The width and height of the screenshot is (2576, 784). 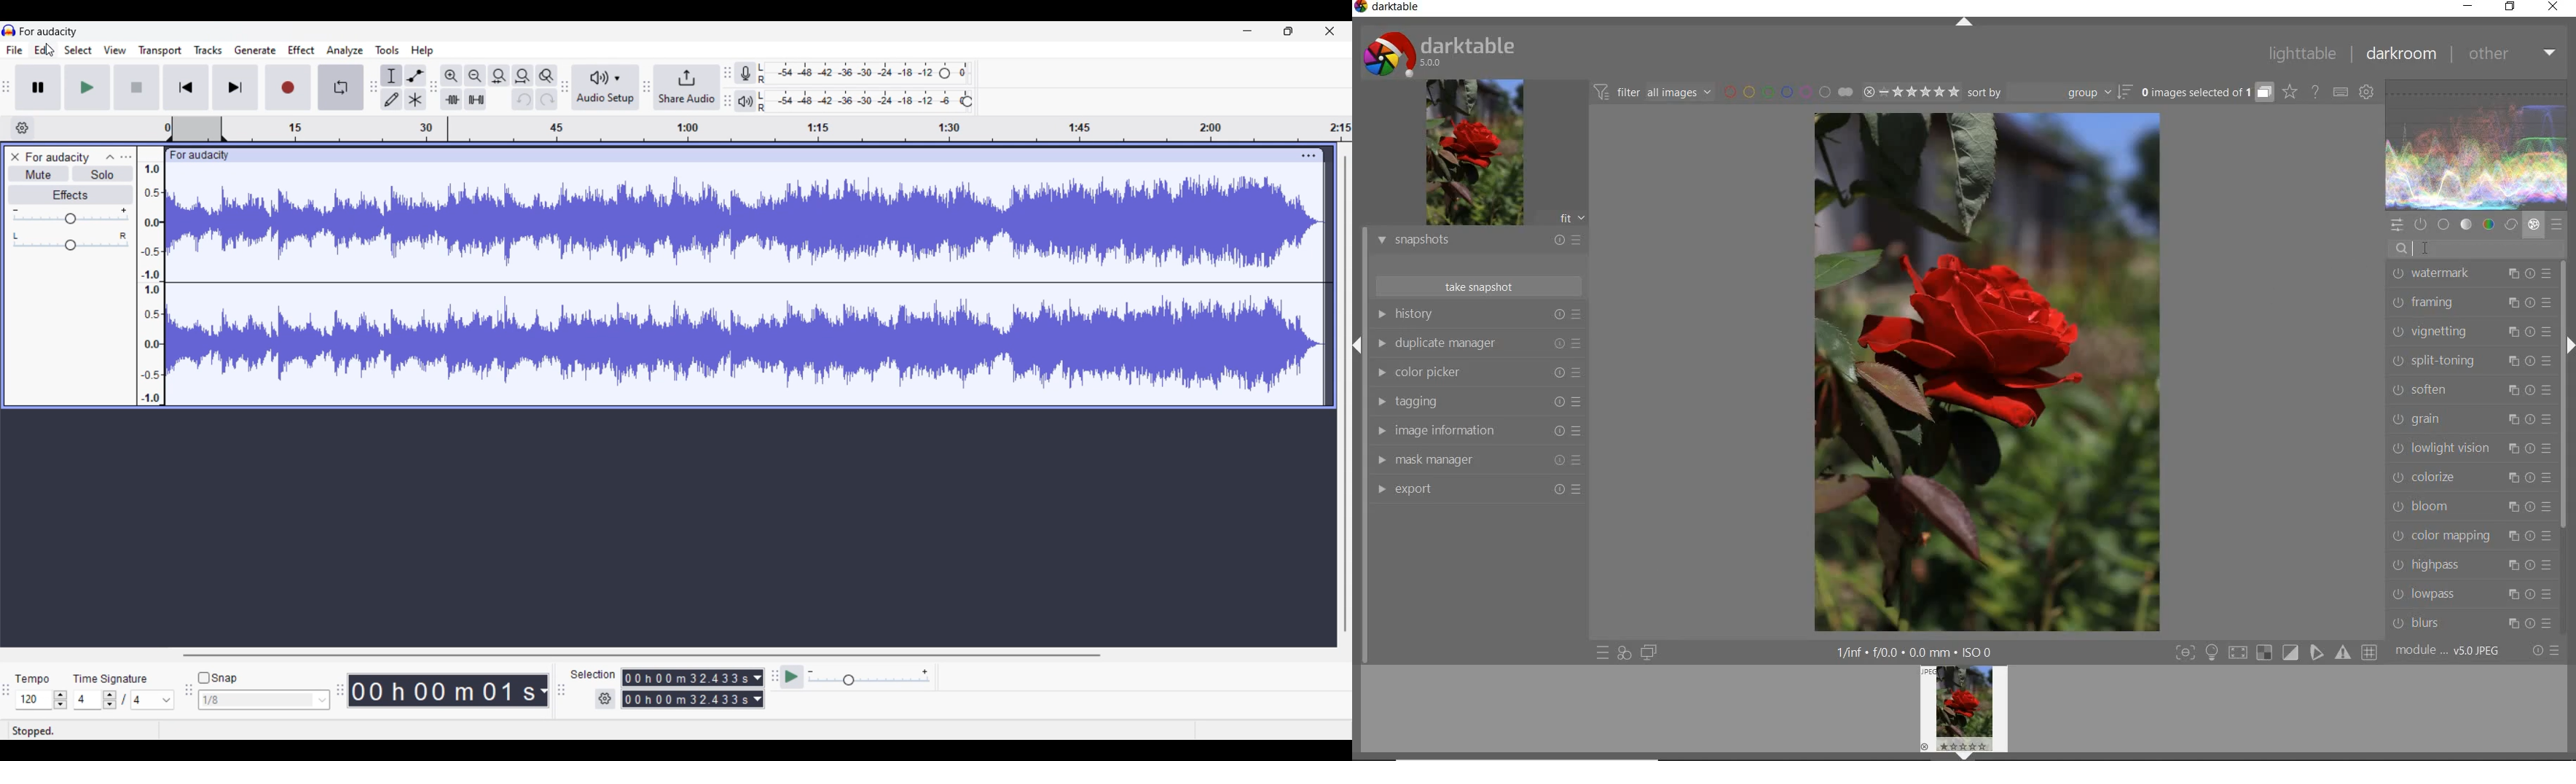 I want to click on Pause, so click(x=39, y=87).